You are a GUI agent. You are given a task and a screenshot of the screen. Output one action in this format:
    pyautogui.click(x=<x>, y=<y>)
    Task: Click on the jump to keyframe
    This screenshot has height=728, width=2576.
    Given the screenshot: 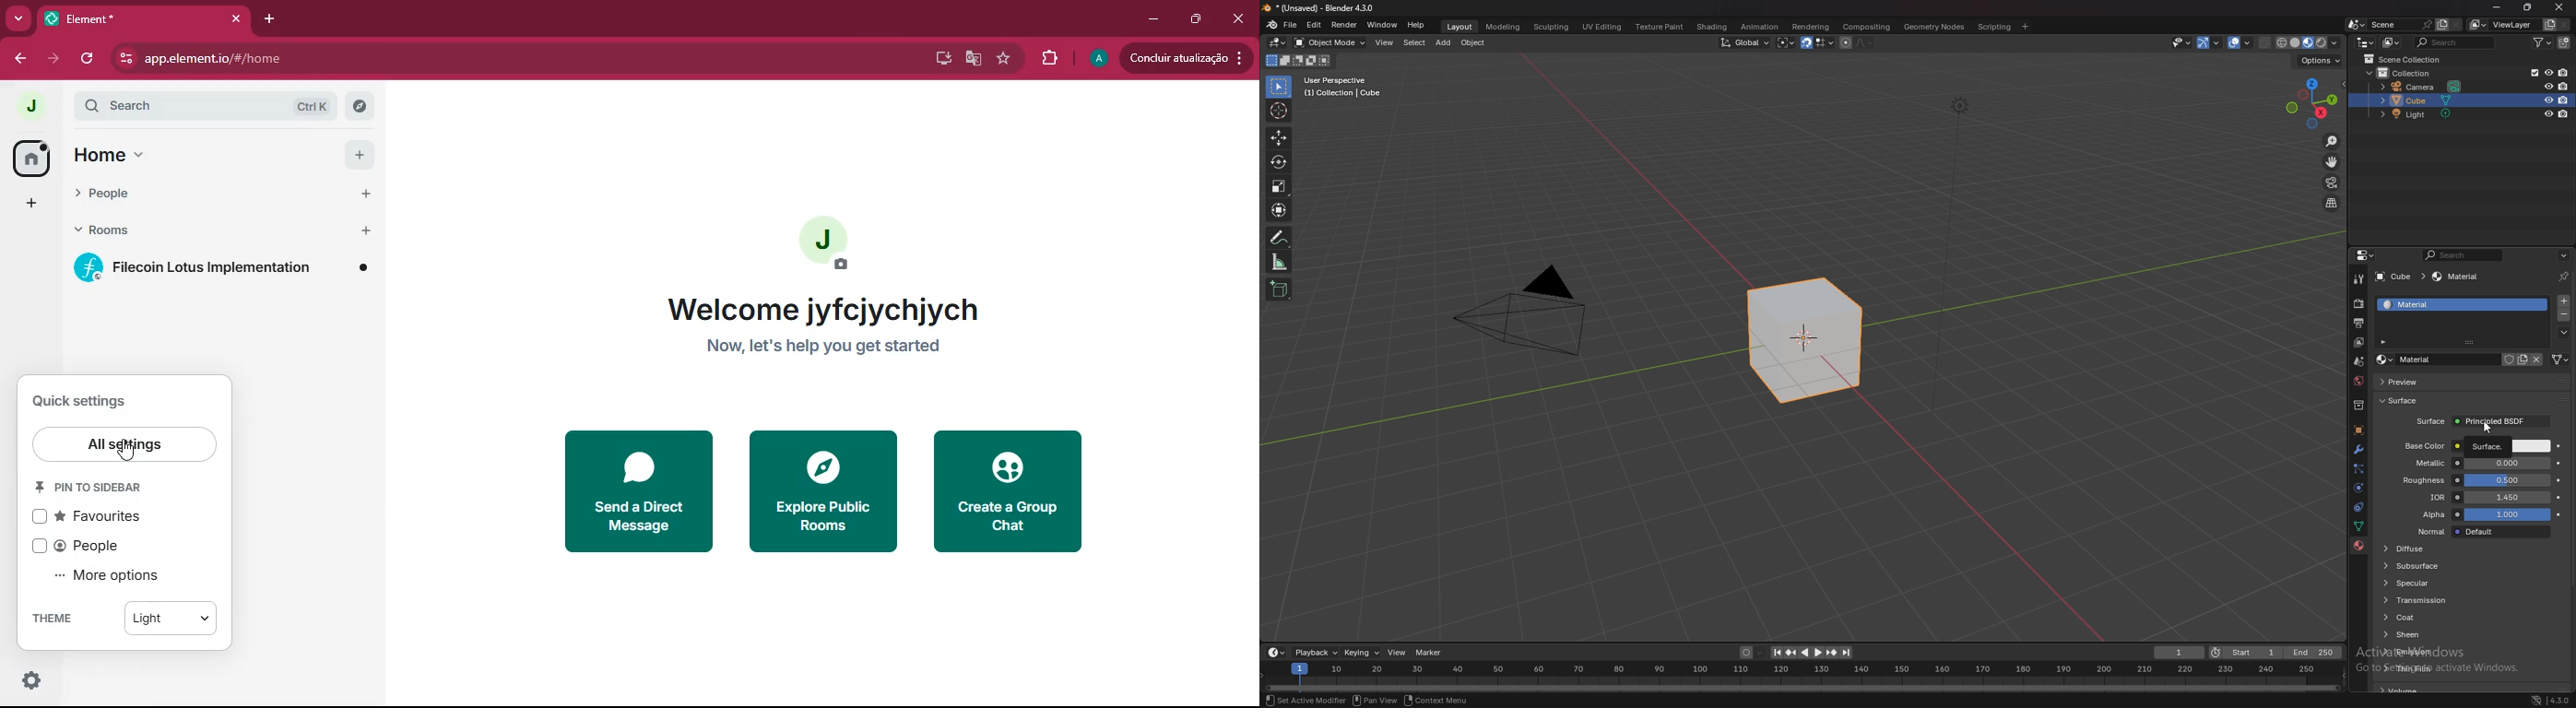 What is the action you would take?
    pyautogui.click(x=1832, y=652)
    